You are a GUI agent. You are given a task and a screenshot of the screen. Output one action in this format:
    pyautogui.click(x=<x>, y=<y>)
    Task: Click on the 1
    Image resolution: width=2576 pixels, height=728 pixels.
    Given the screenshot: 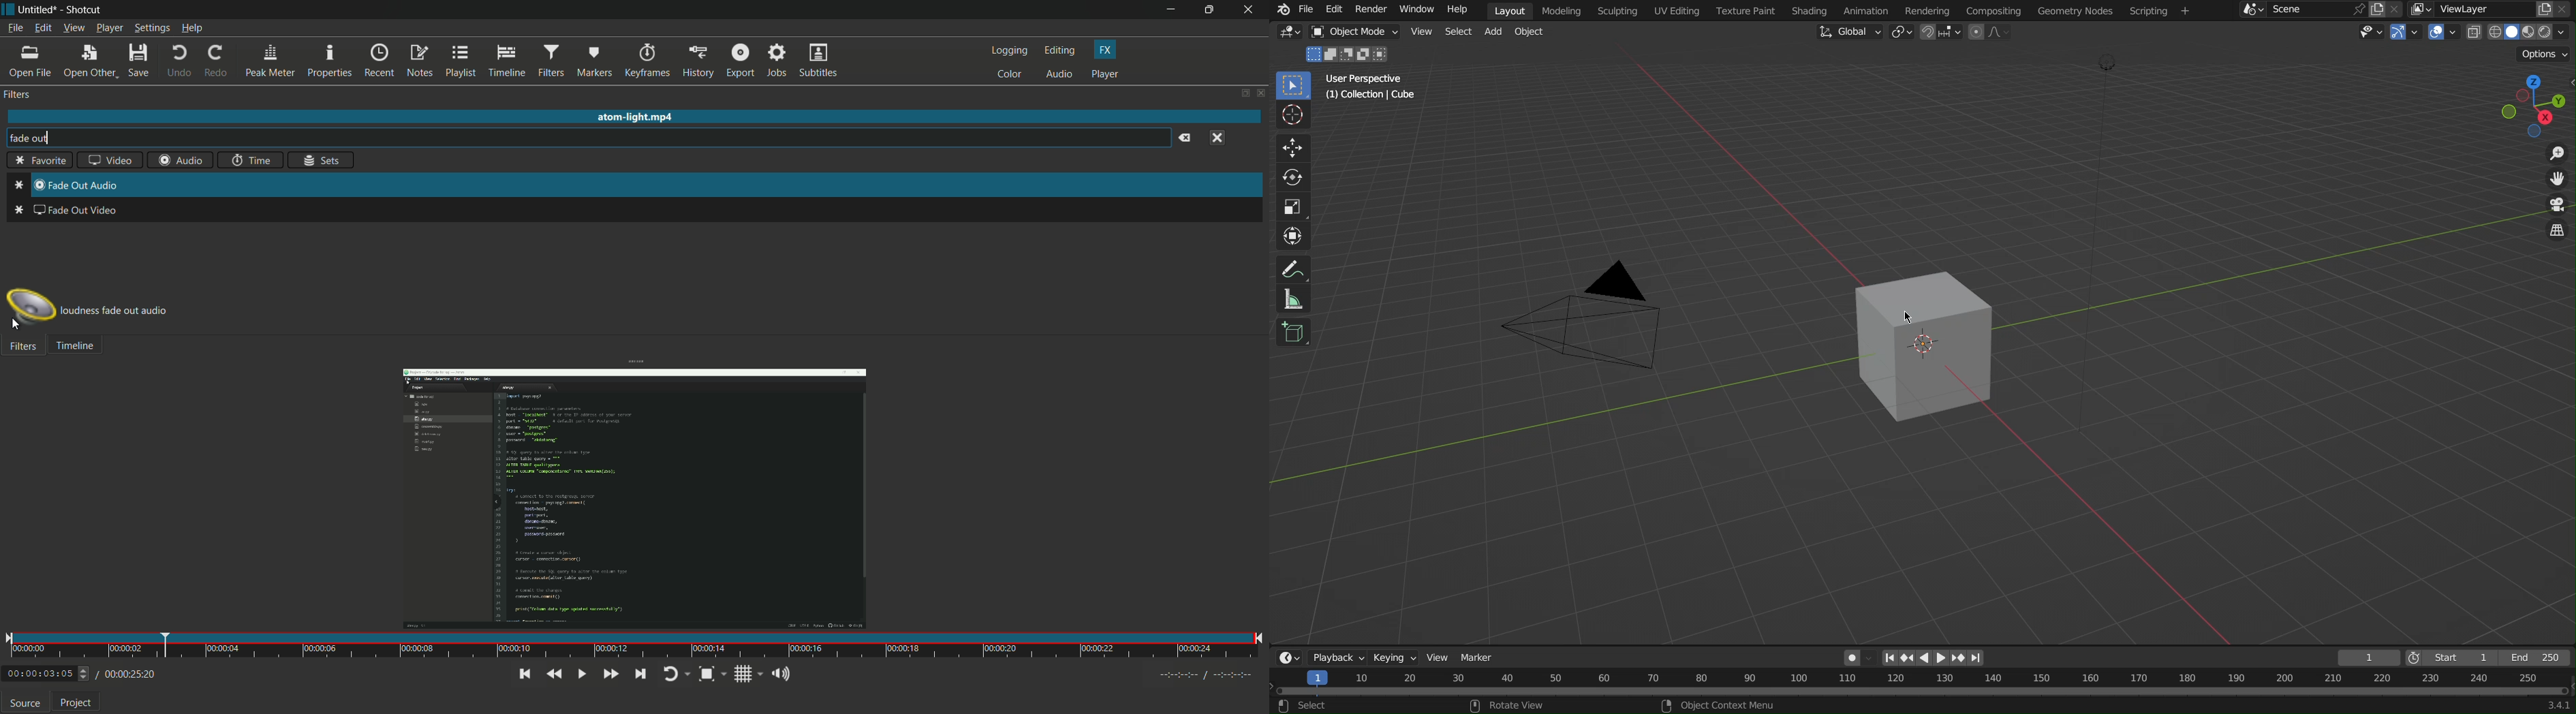 What is the action you would take?
    pyautogui.click(x=2368, y=655)
    